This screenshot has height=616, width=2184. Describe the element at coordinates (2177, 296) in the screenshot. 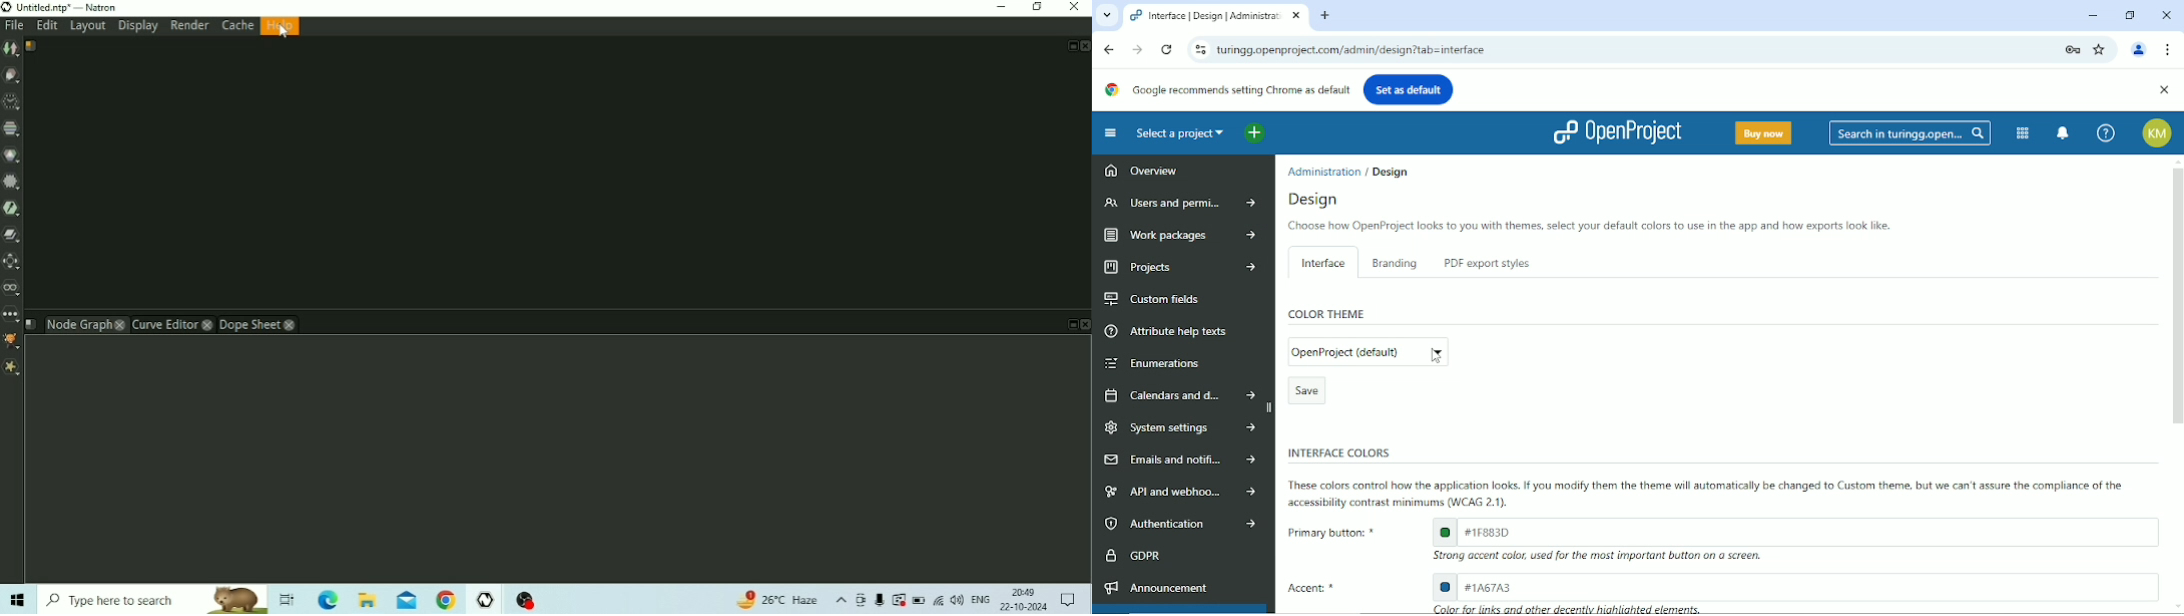

I see `vertical scrollbar` at that location.